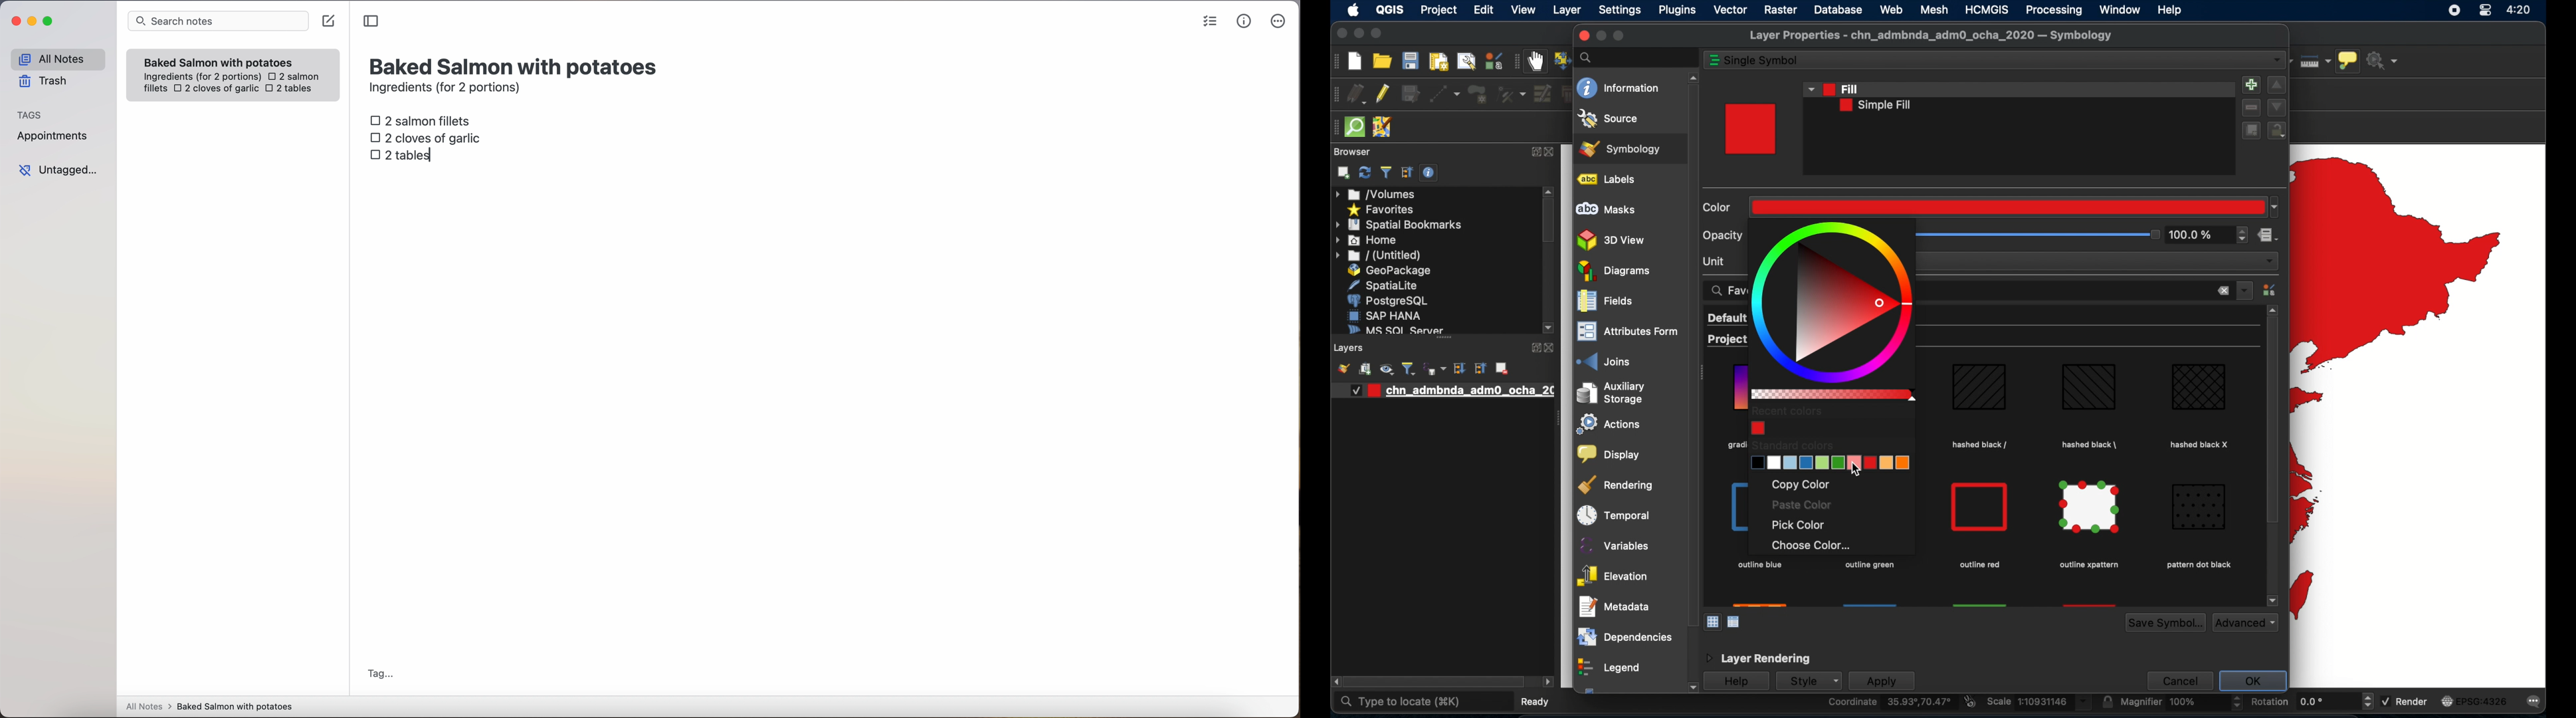 The height and width of the screenshot is (728, 2576). I want to click on fields, so click(1605, 302).